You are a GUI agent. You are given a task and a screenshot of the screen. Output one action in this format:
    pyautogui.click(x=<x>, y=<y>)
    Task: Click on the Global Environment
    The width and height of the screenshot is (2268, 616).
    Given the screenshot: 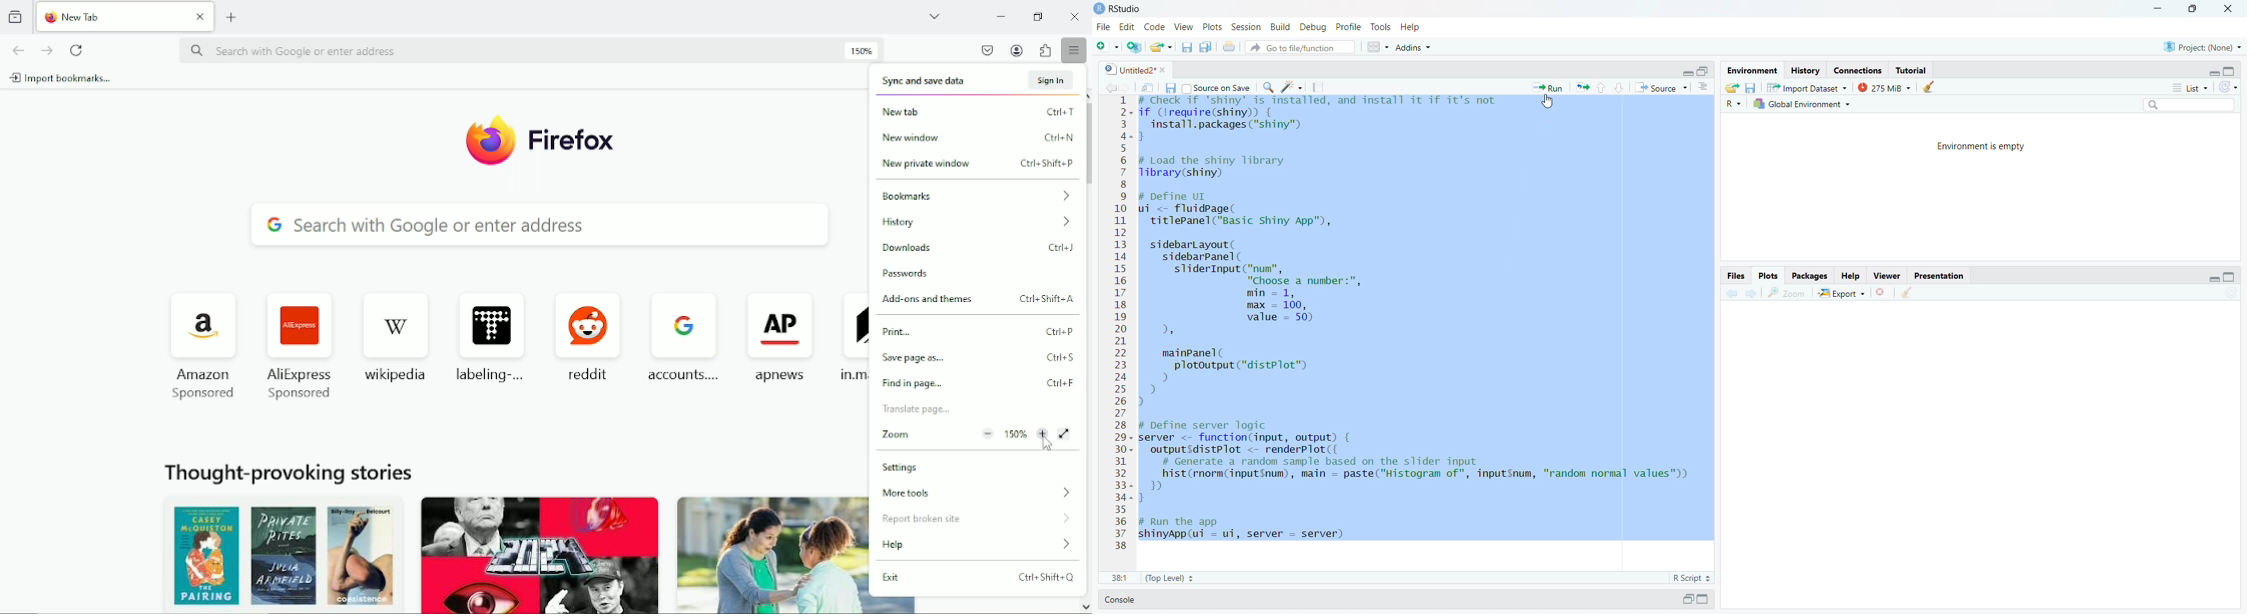 What is the action you would take?
    pyautogui.click(x=1804, y=103)
    